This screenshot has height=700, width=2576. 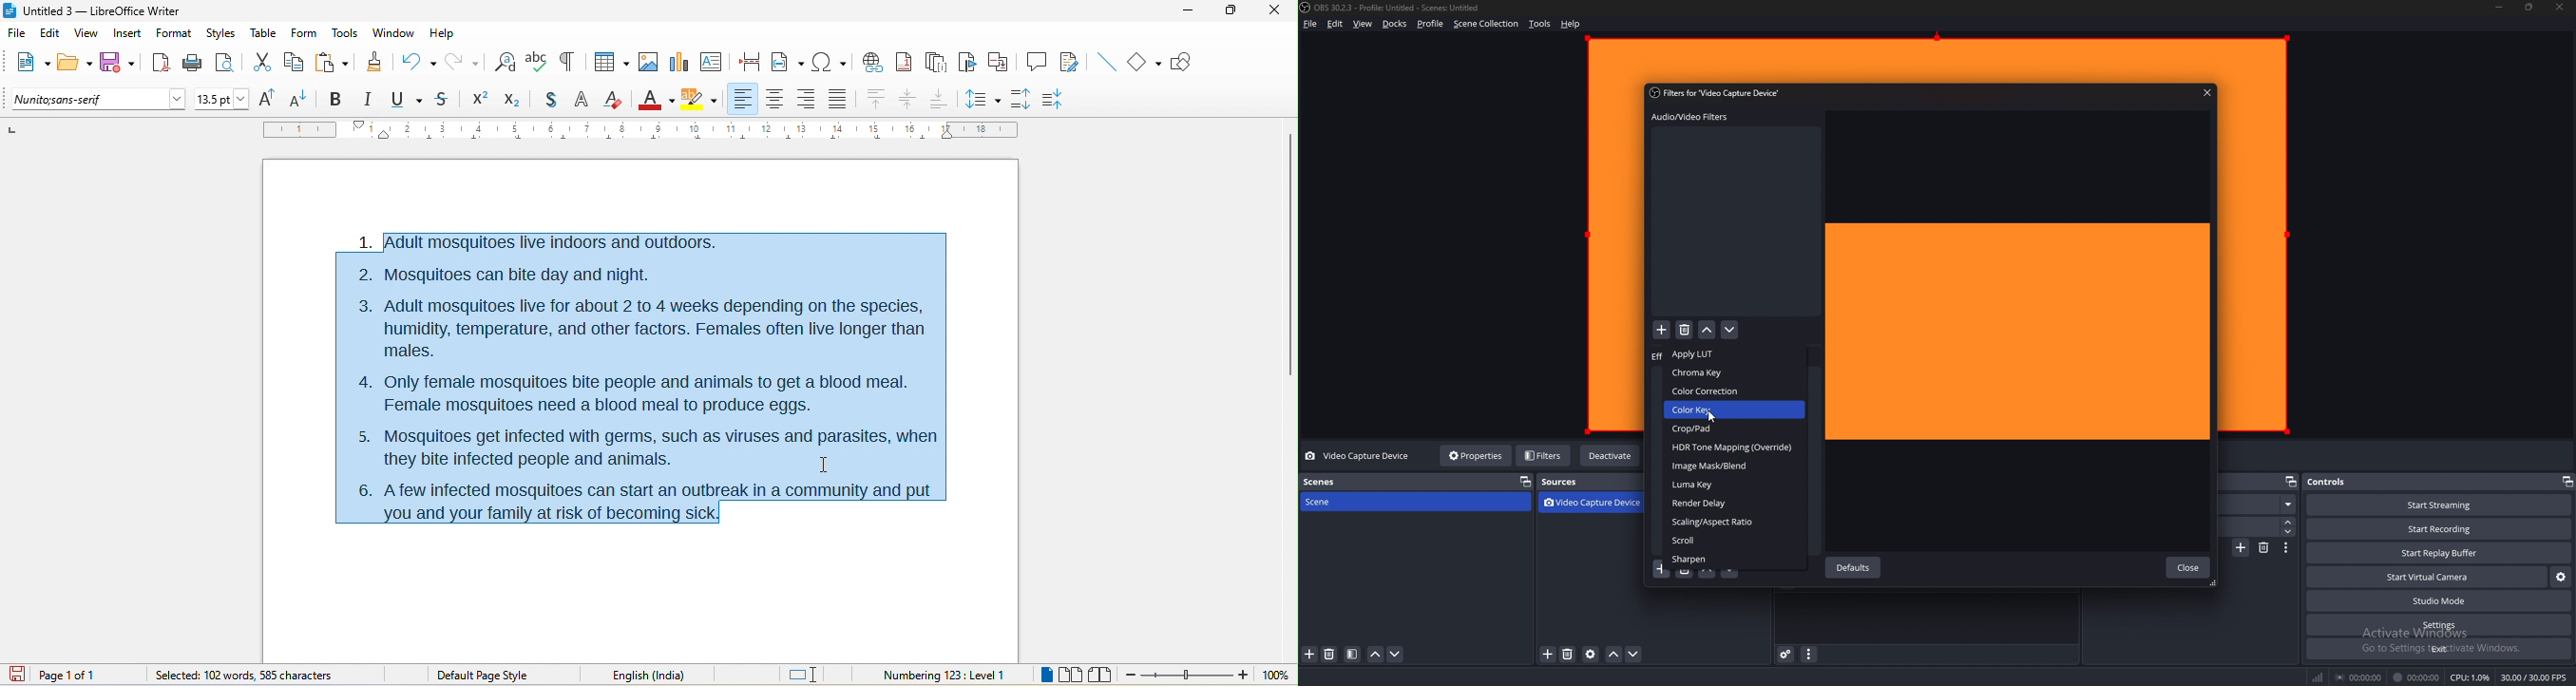 I want to click on selected 102 words, 585 character, so click(x=244, y=675).